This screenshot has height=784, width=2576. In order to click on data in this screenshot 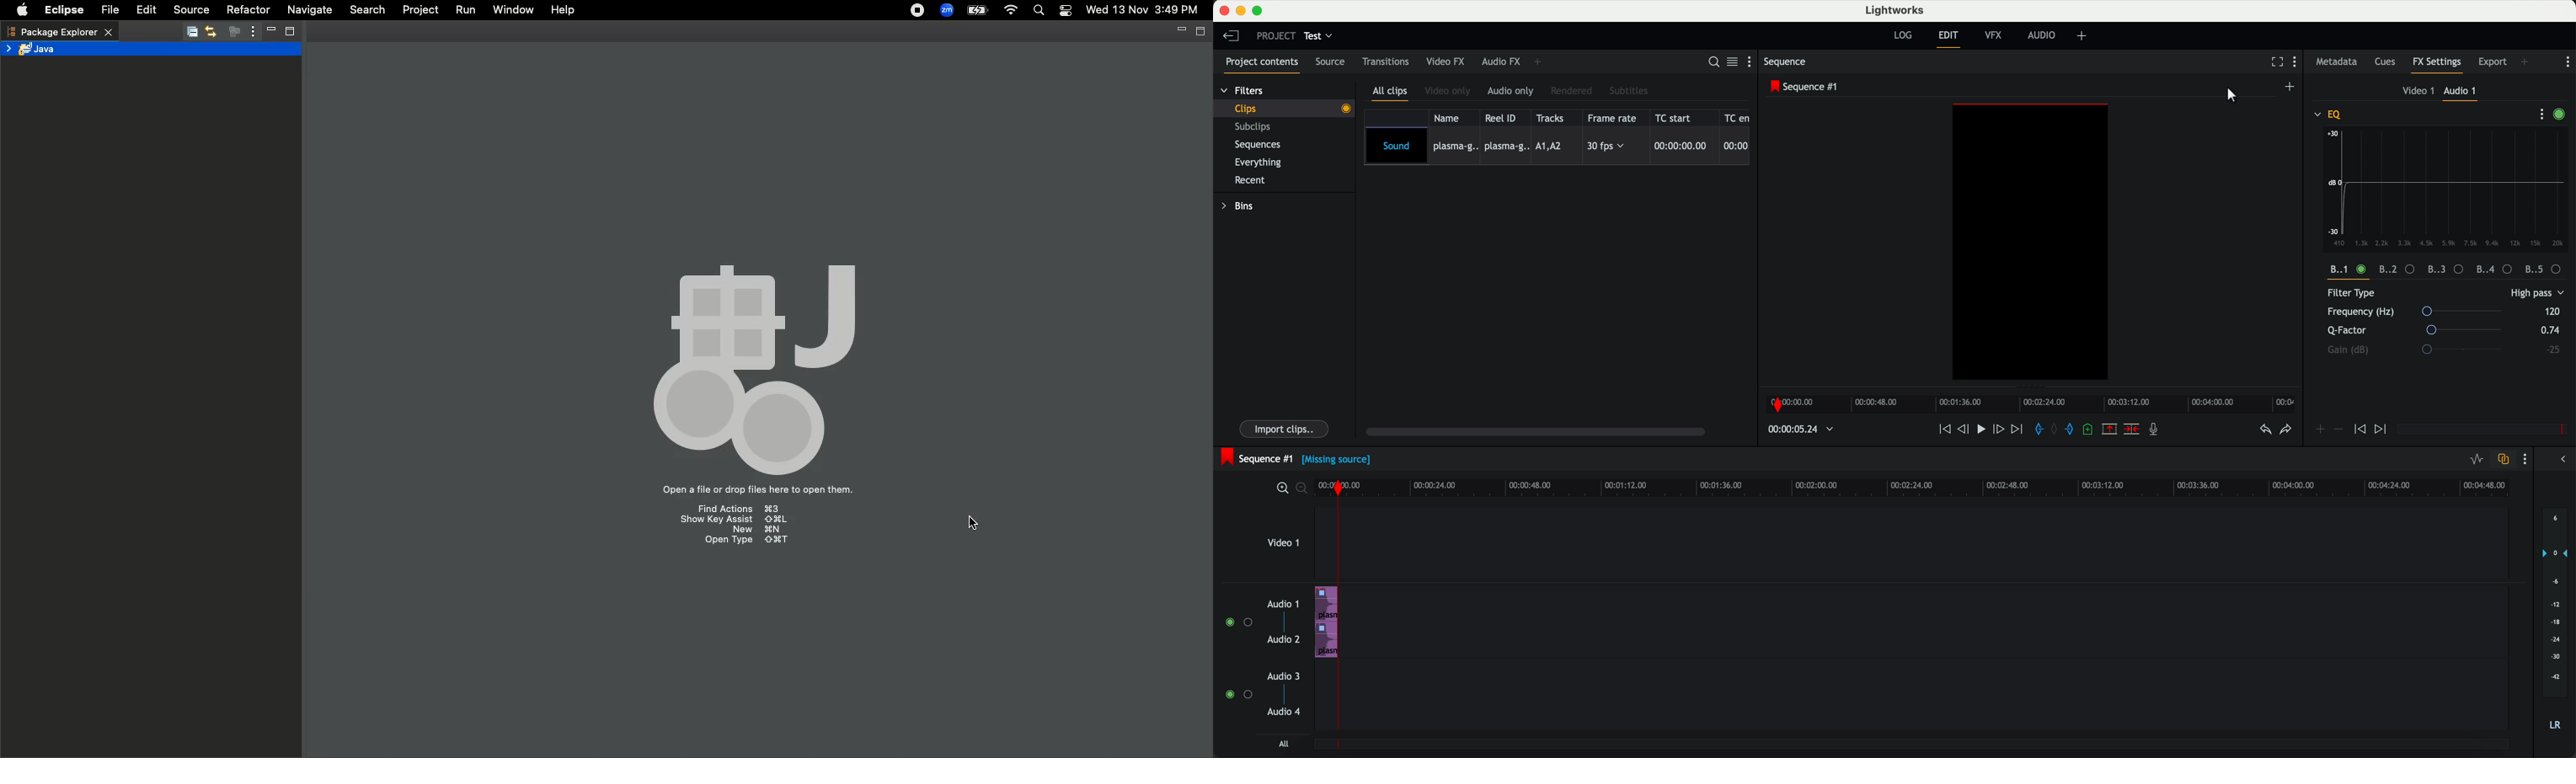, I will do `click(2449, 270)`.